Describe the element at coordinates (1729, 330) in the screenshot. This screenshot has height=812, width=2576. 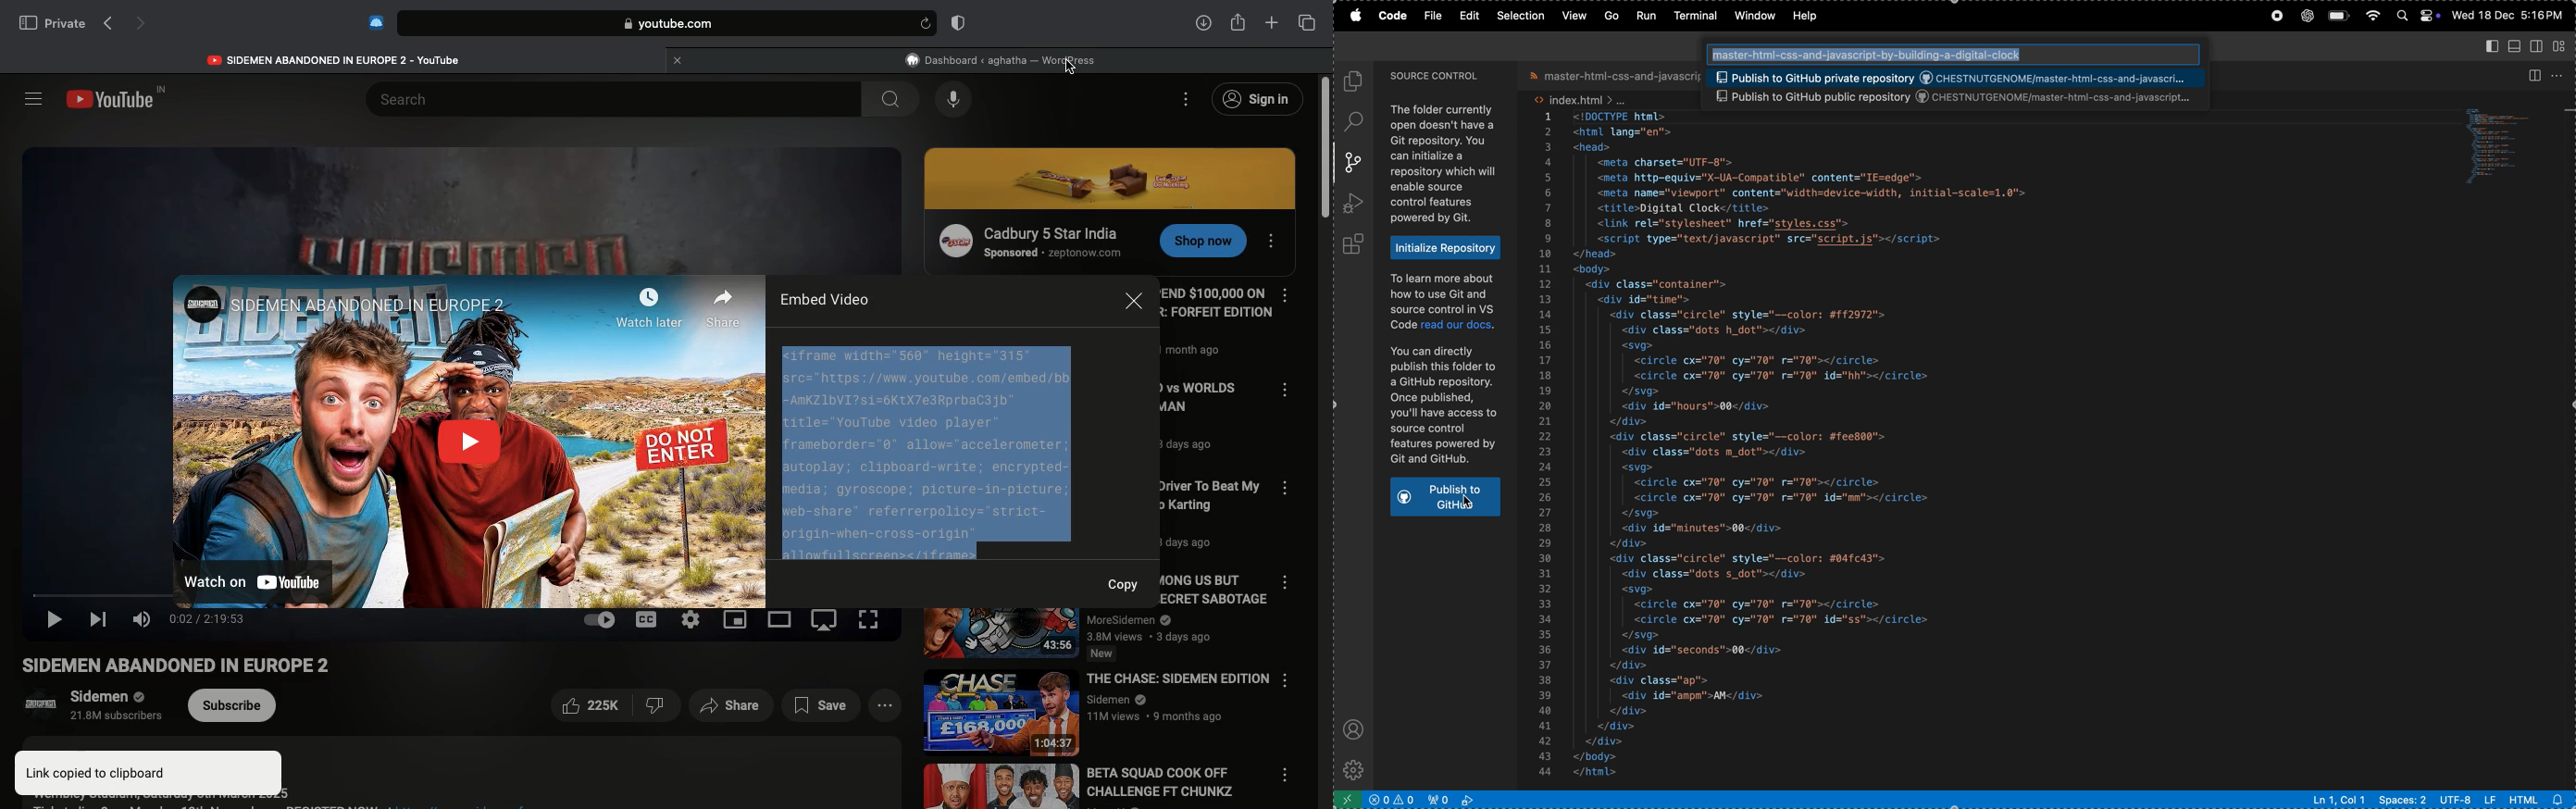
I see `<div class="dots h_dot"></div>` at that location.